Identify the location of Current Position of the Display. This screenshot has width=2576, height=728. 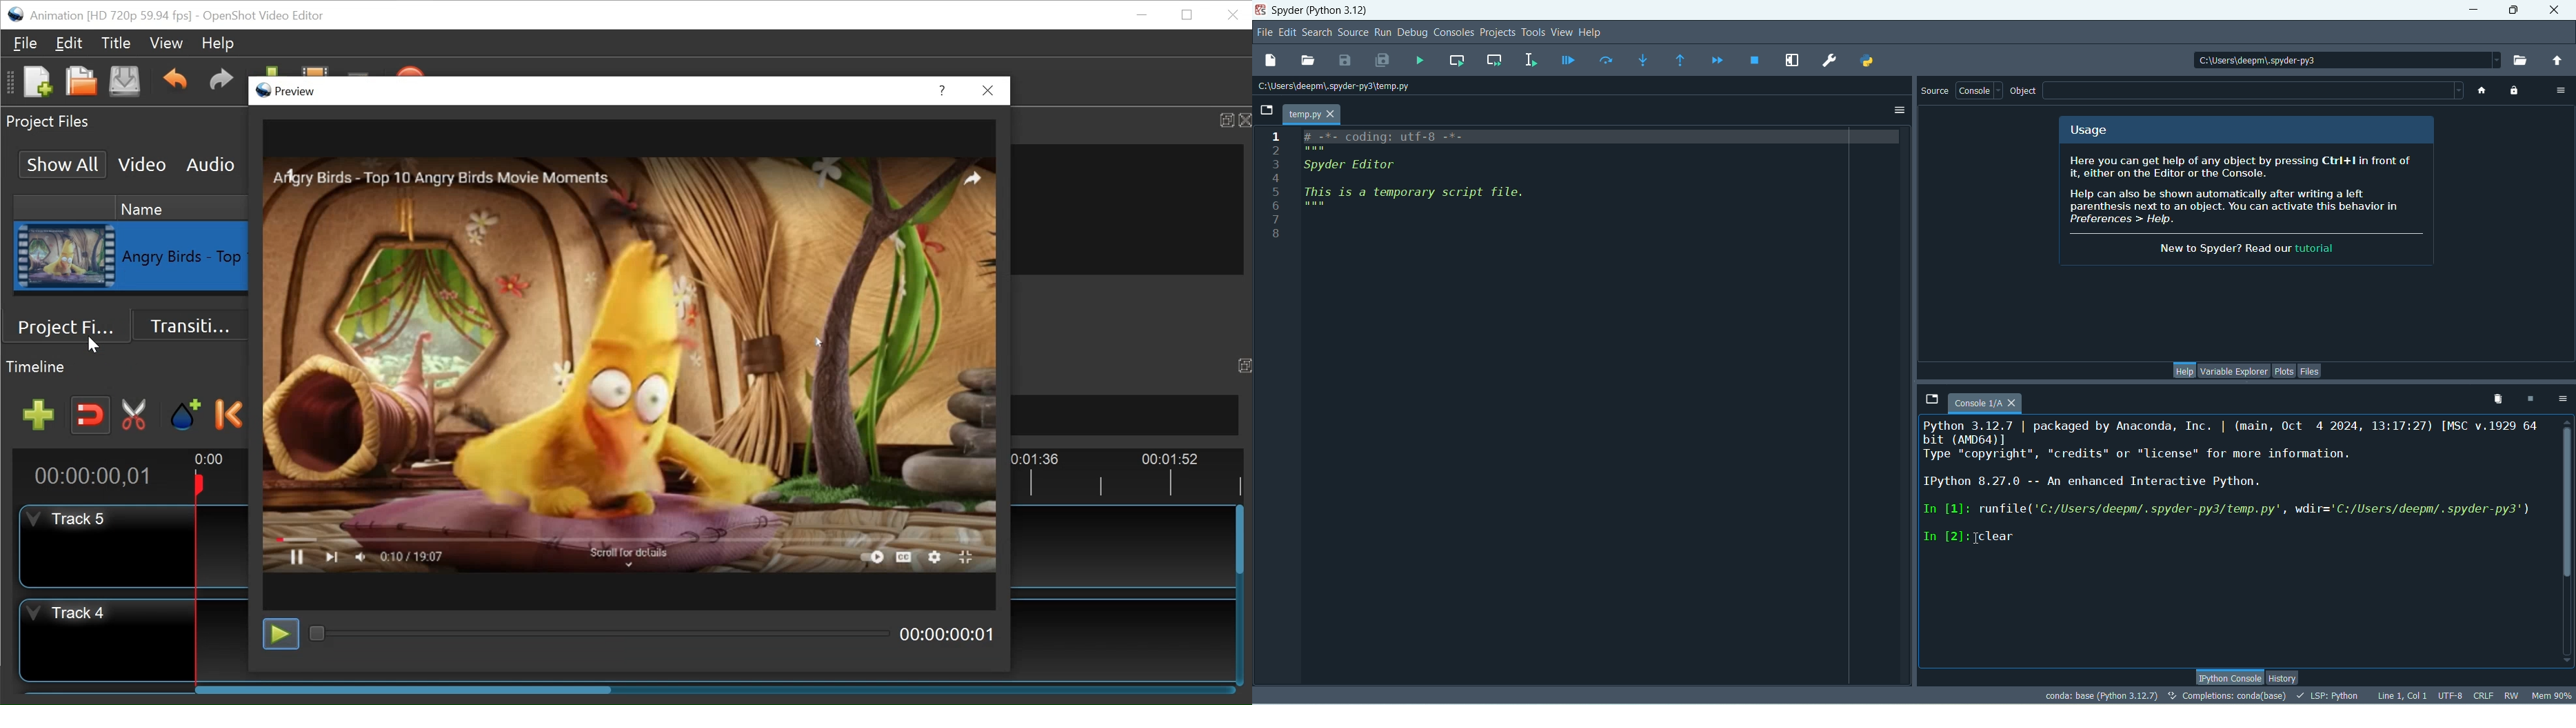
(947, 634).